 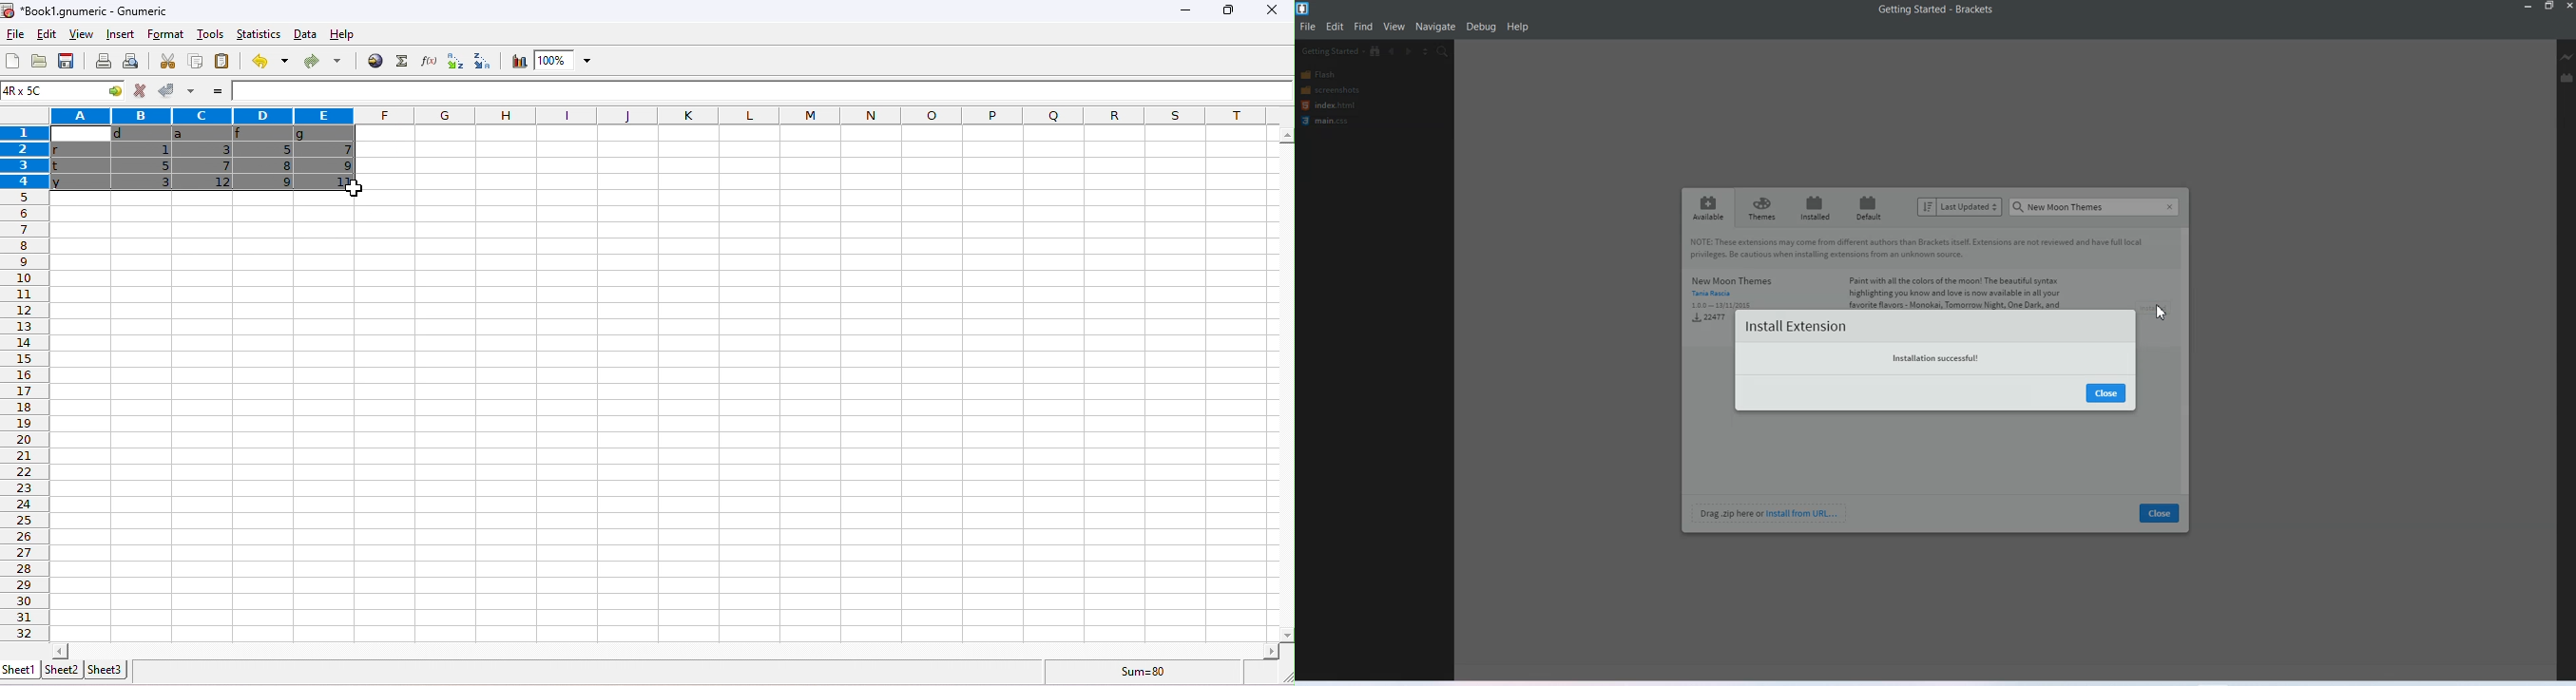 What do you see at coordinates (322, 60) in the screenshot?
I see `redo` at bounding box center [322, 60].